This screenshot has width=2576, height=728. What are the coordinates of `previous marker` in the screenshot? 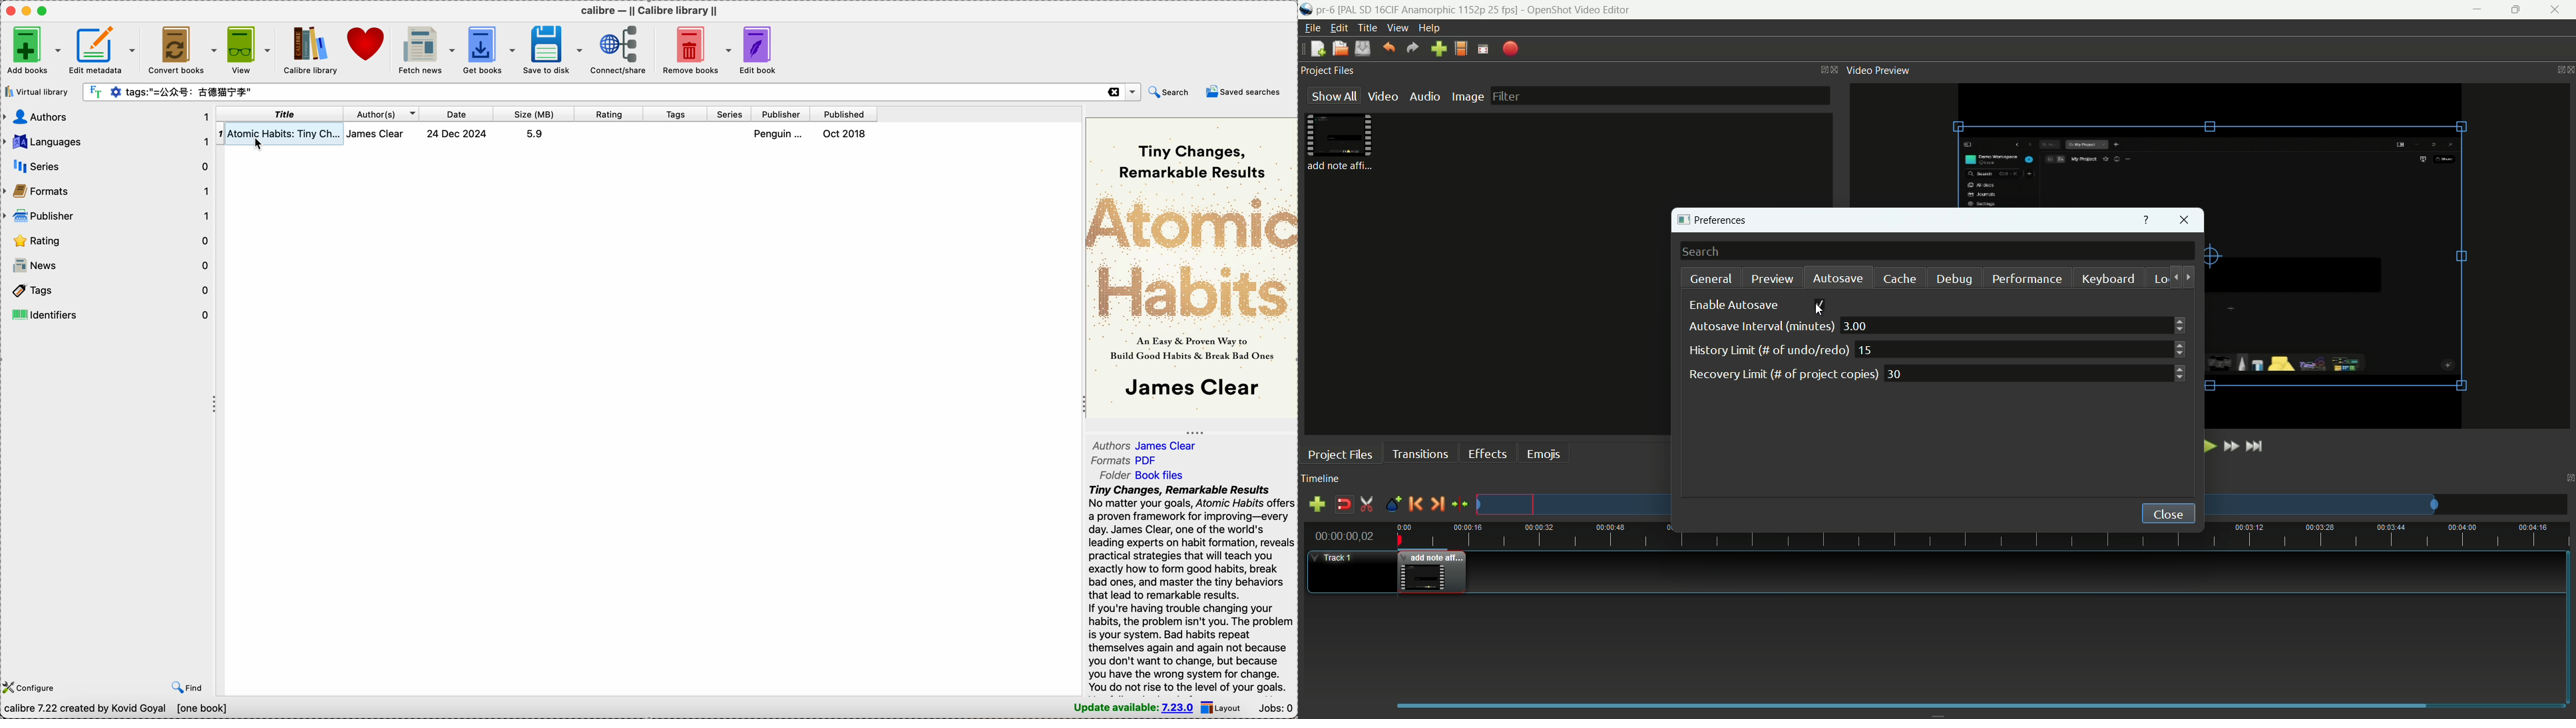 It's located at (1415, 504).